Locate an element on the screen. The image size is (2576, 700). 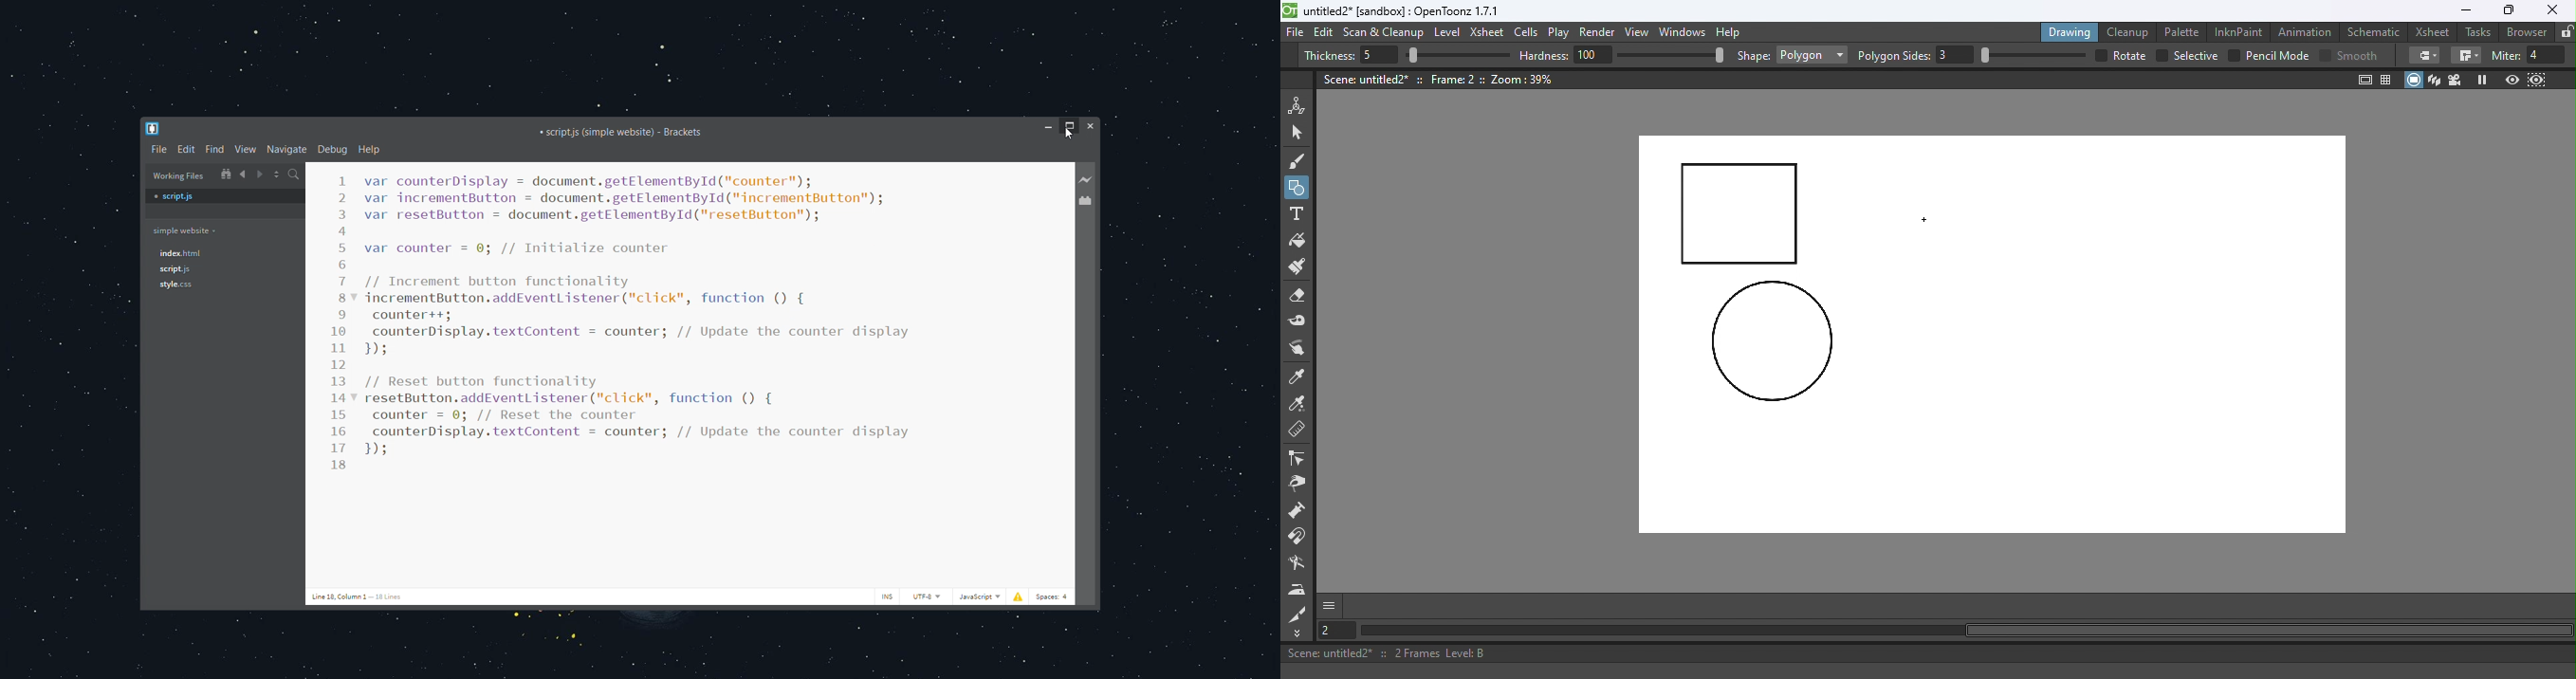
Play is located at coordinates (1562, 33).